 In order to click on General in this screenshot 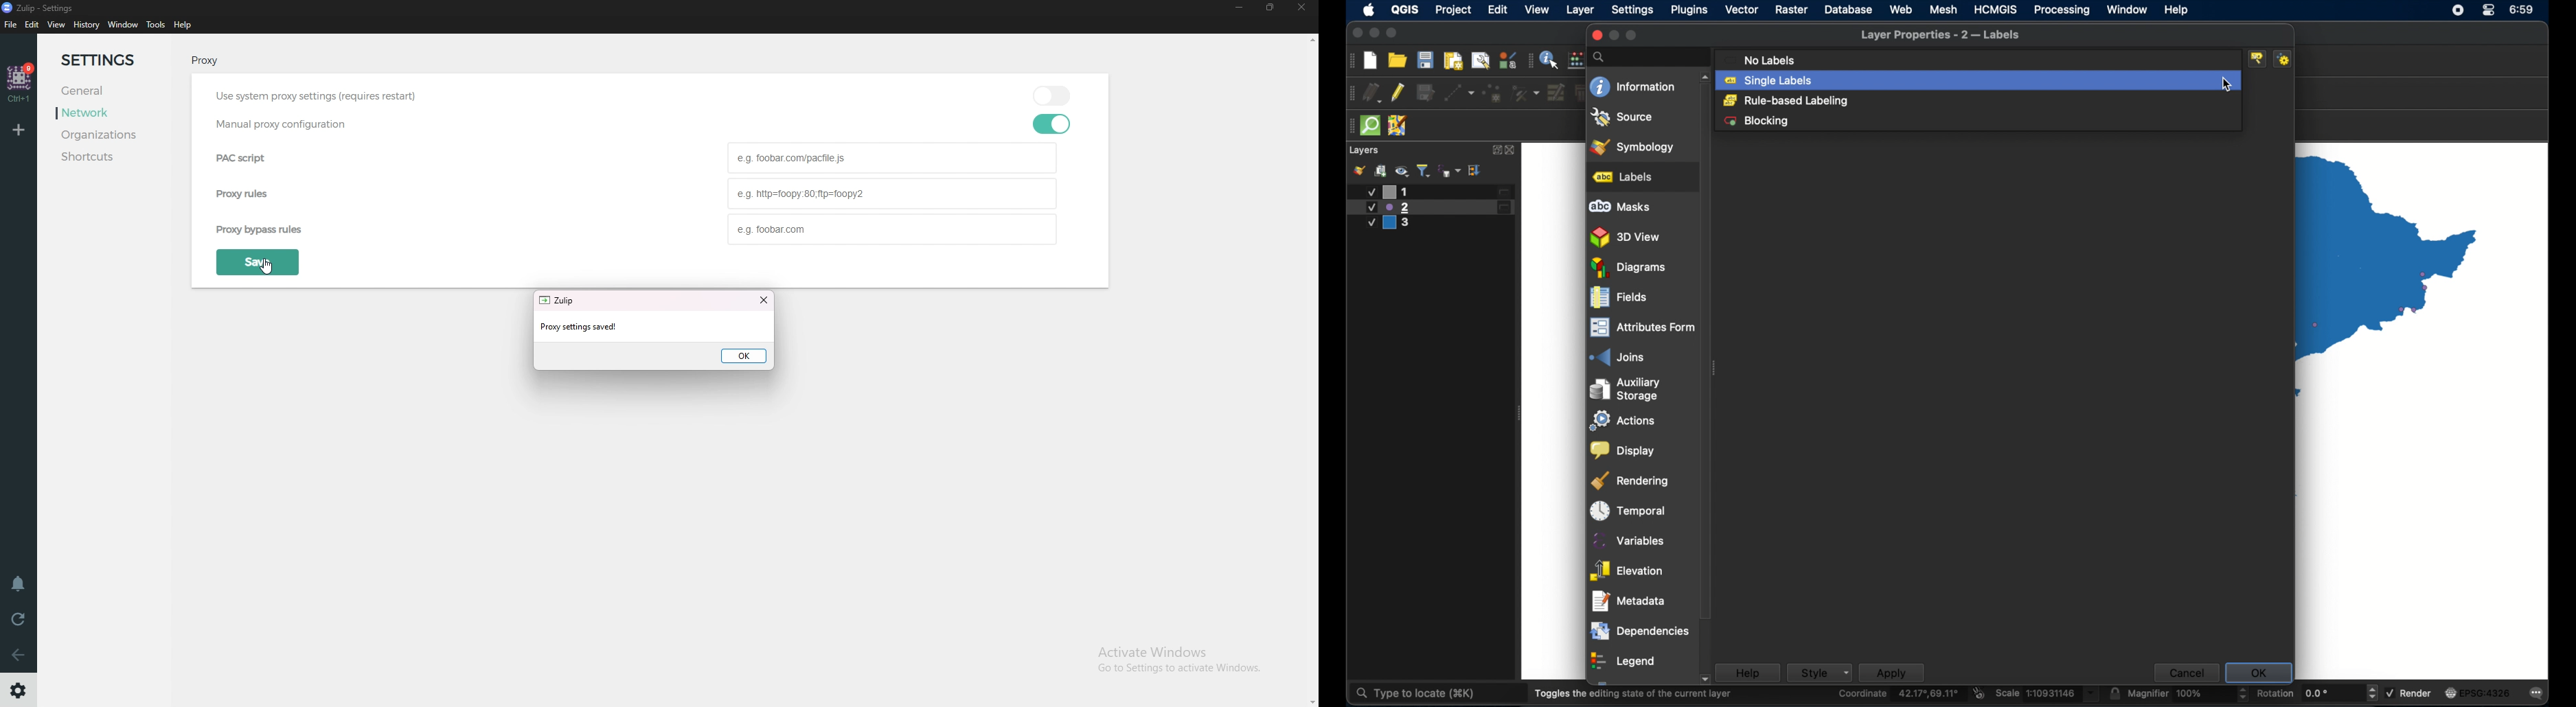, I will do `click(92, 91)`.